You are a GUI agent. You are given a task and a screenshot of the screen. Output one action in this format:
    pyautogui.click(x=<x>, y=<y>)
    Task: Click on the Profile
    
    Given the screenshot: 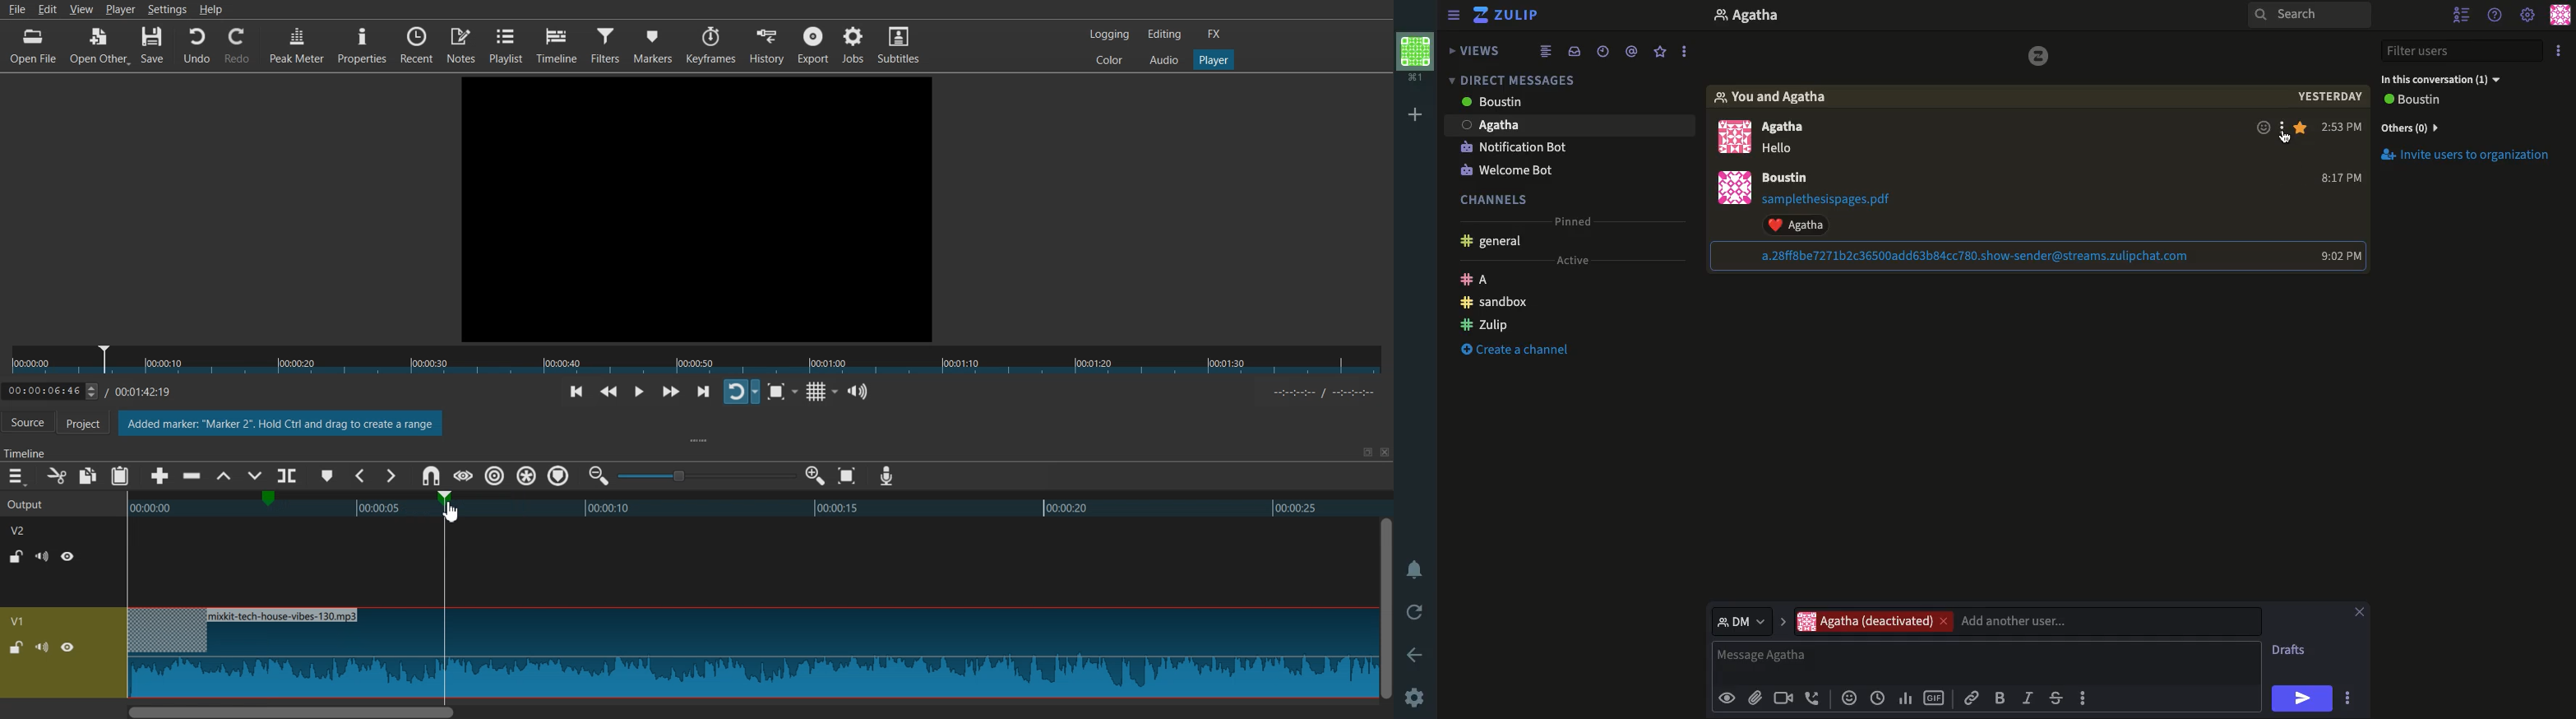 What is the action you would take?
    pyautogui.click(x=1416, y=60)
    